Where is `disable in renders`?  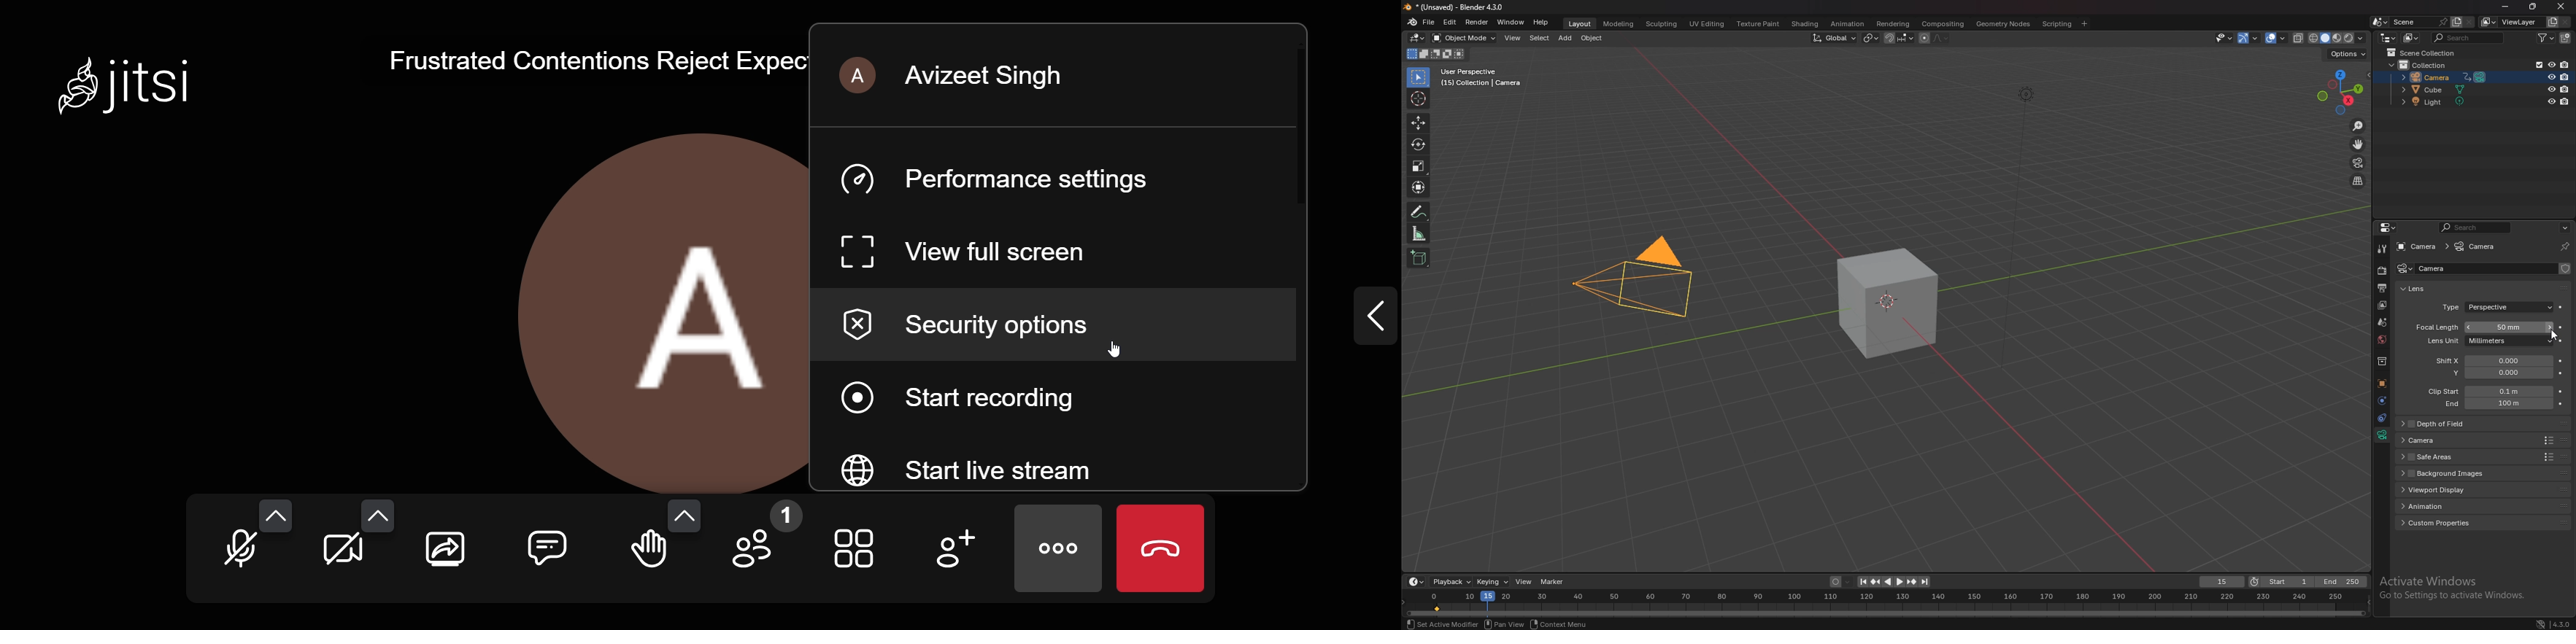
disable in renders is located at coordinates (2565, 89).